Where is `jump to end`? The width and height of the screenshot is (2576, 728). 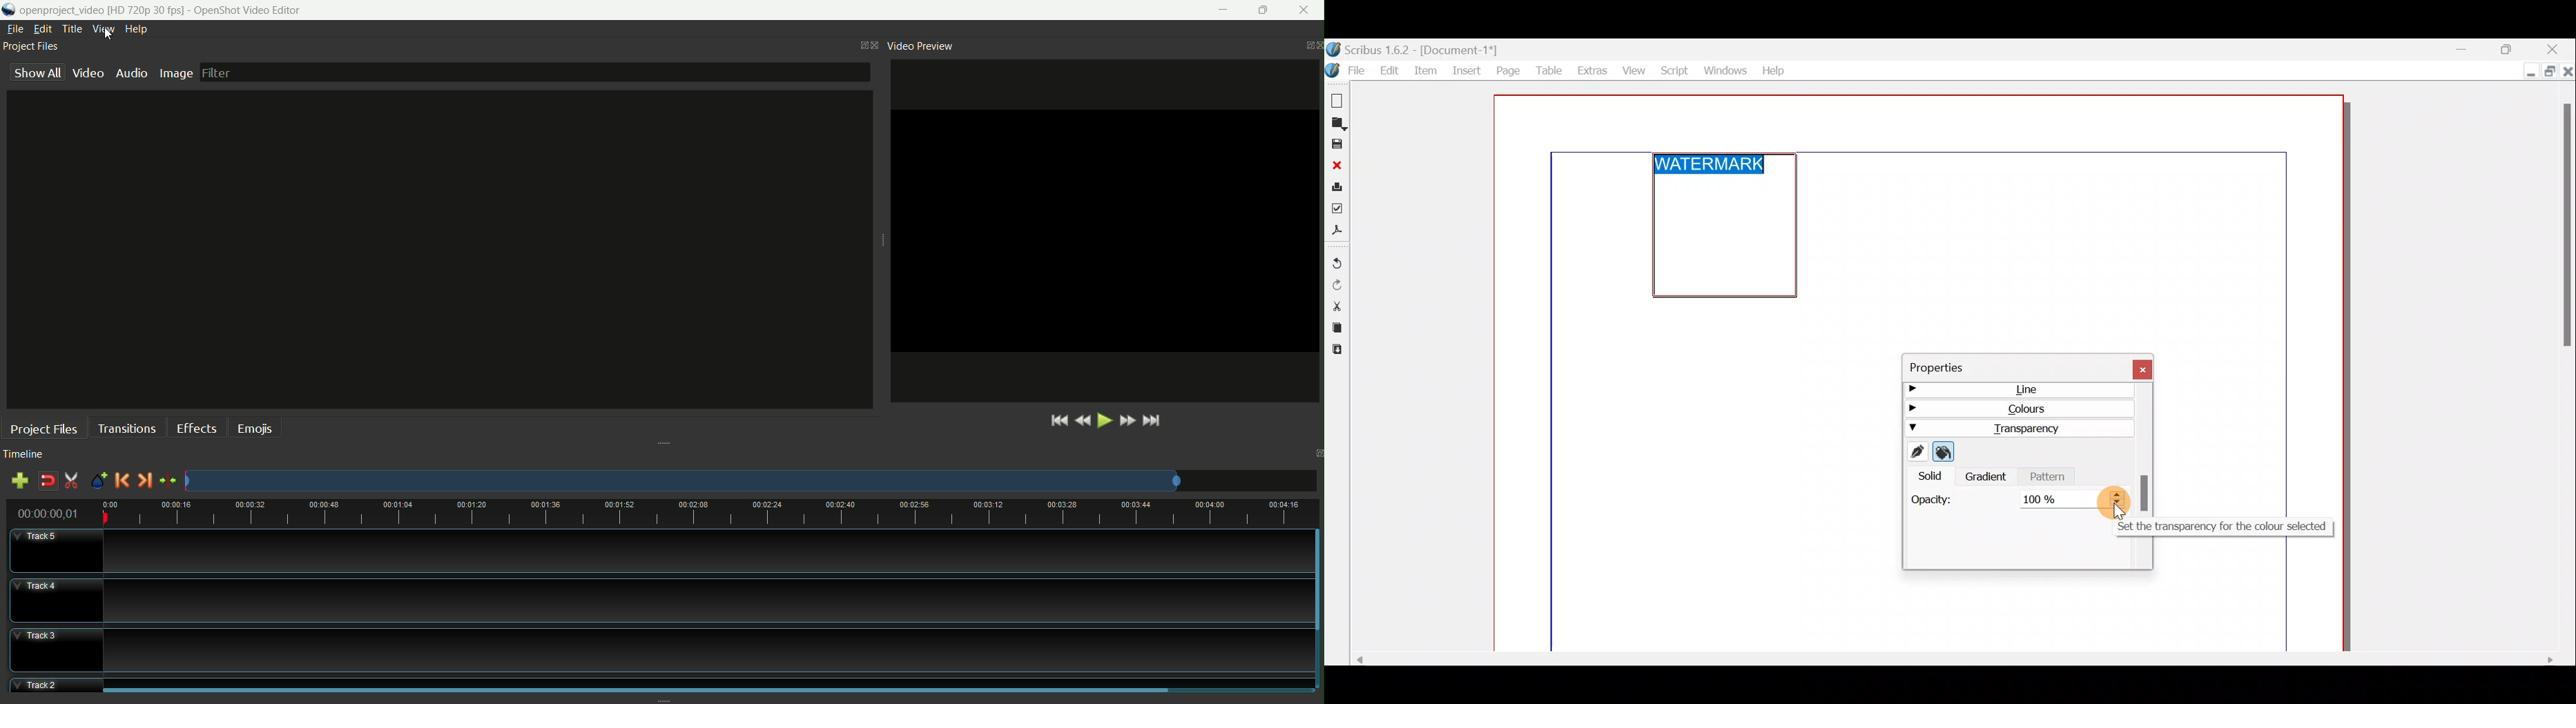
jump to end is located at coordinates (1154, 422).